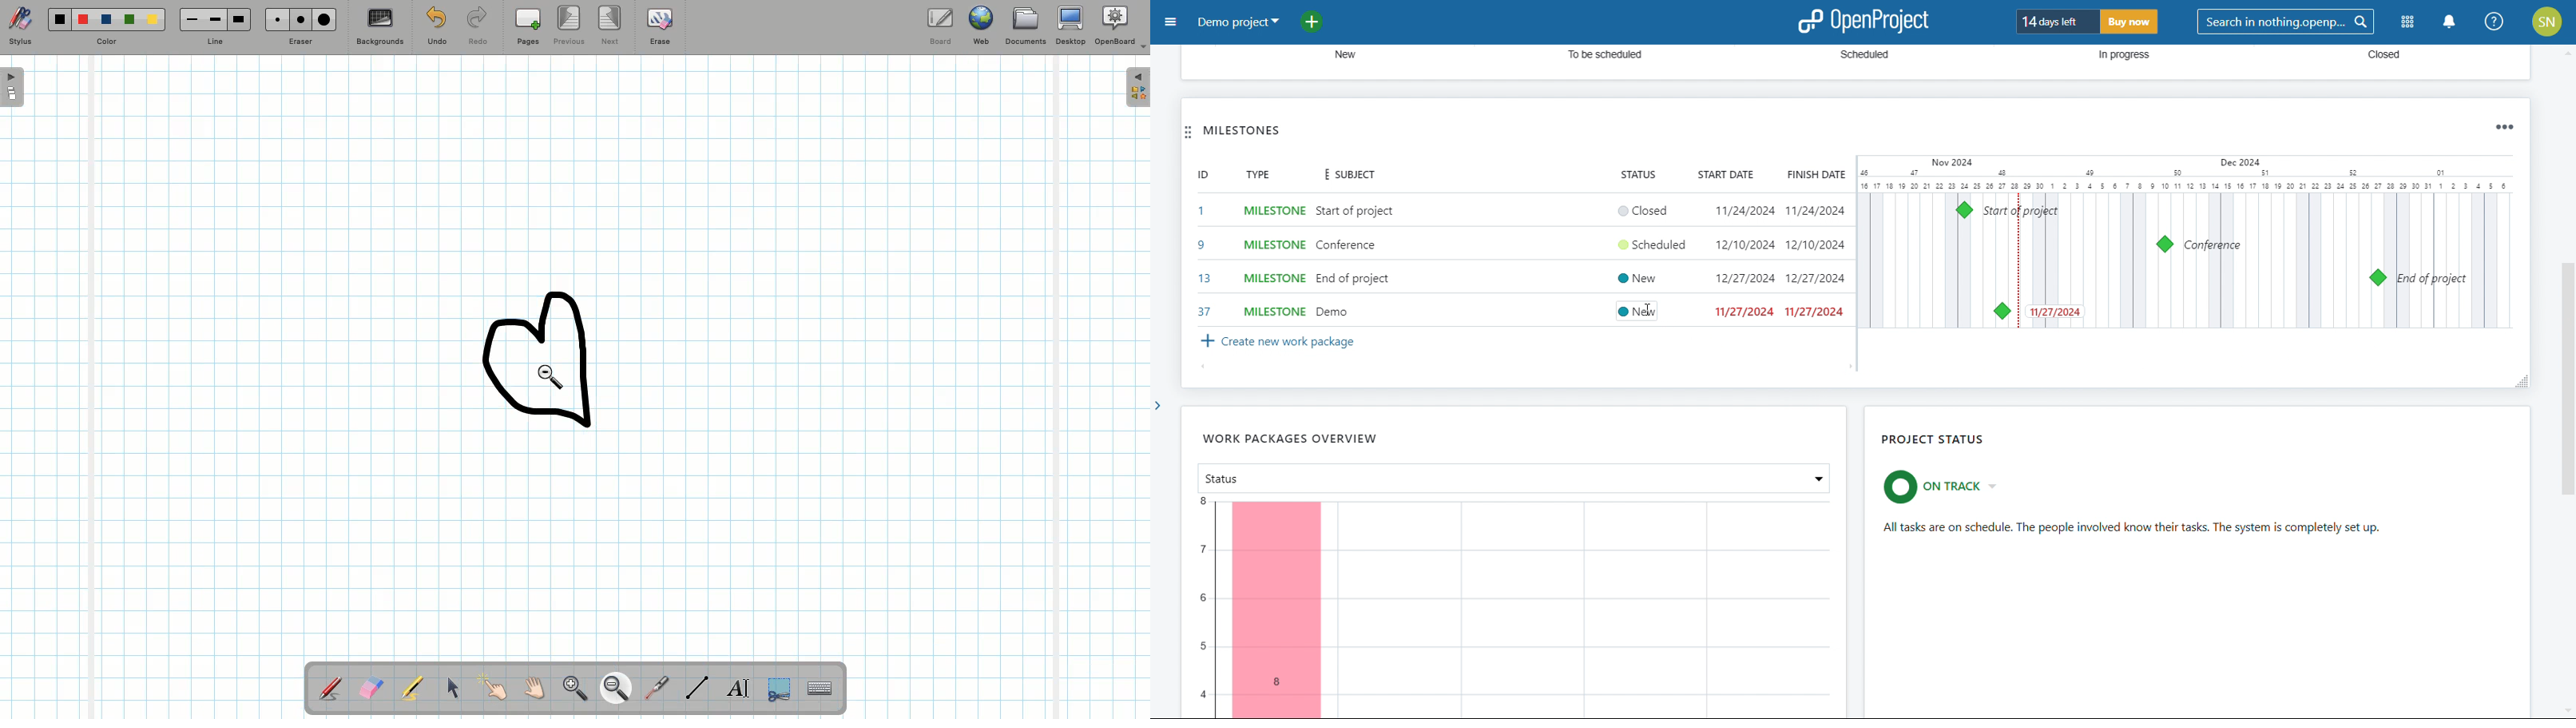 The image size is (2576, 728). Describe the element at coordinates (2503, 128) in the screenshot. I see `widget options` at that location.